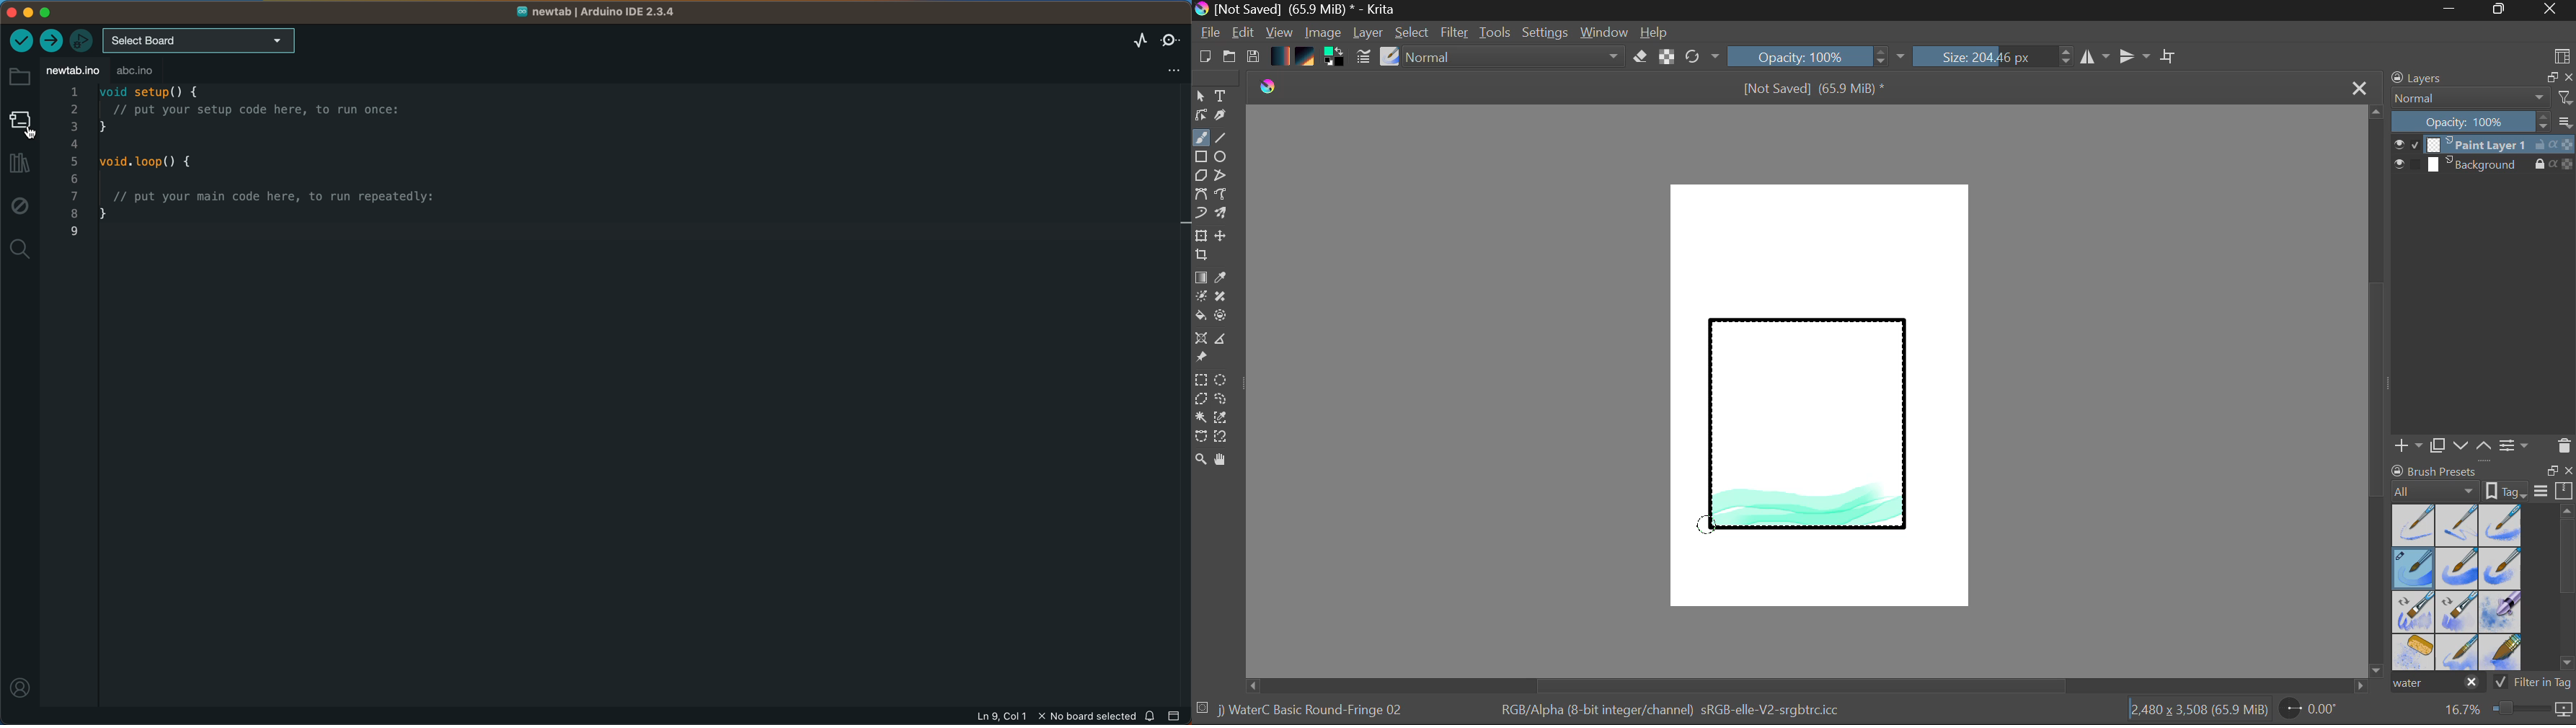  What do you see at coordinates (1390, 57) in the screenshot?
I see `Select Brush Preset` at bounding box center [1390, 57].